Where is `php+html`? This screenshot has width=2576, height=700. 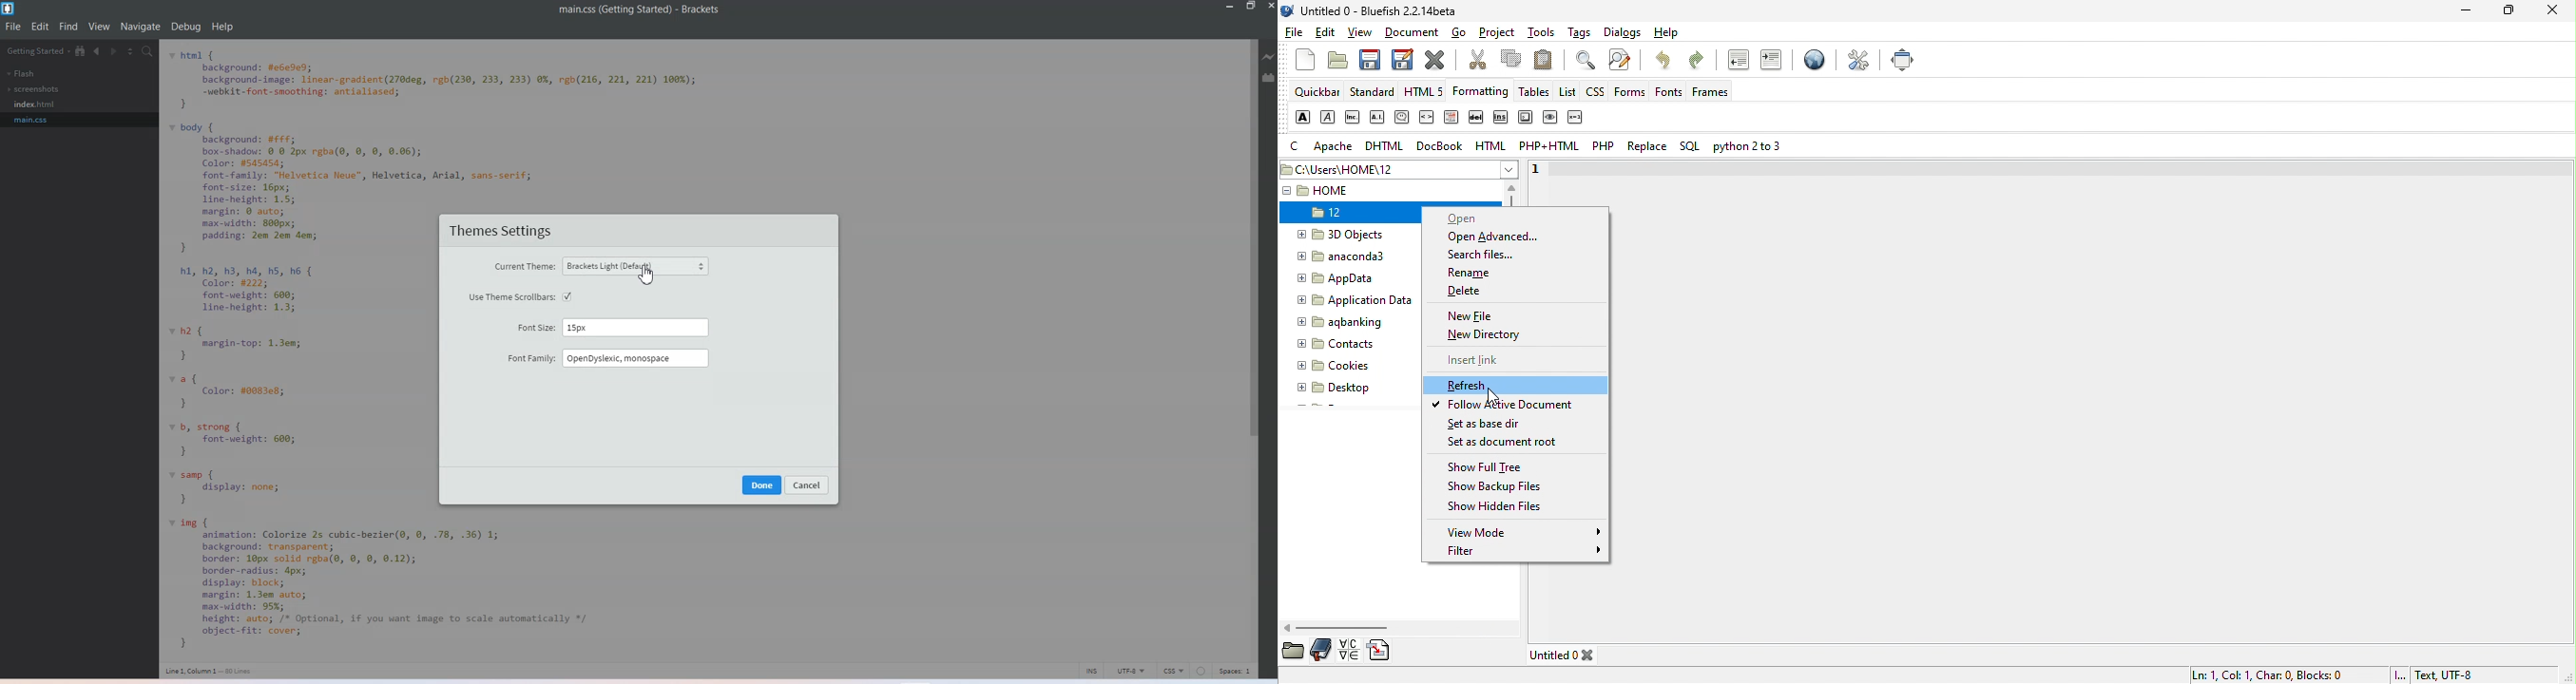
php+html is located at coordinates (1550, 146).